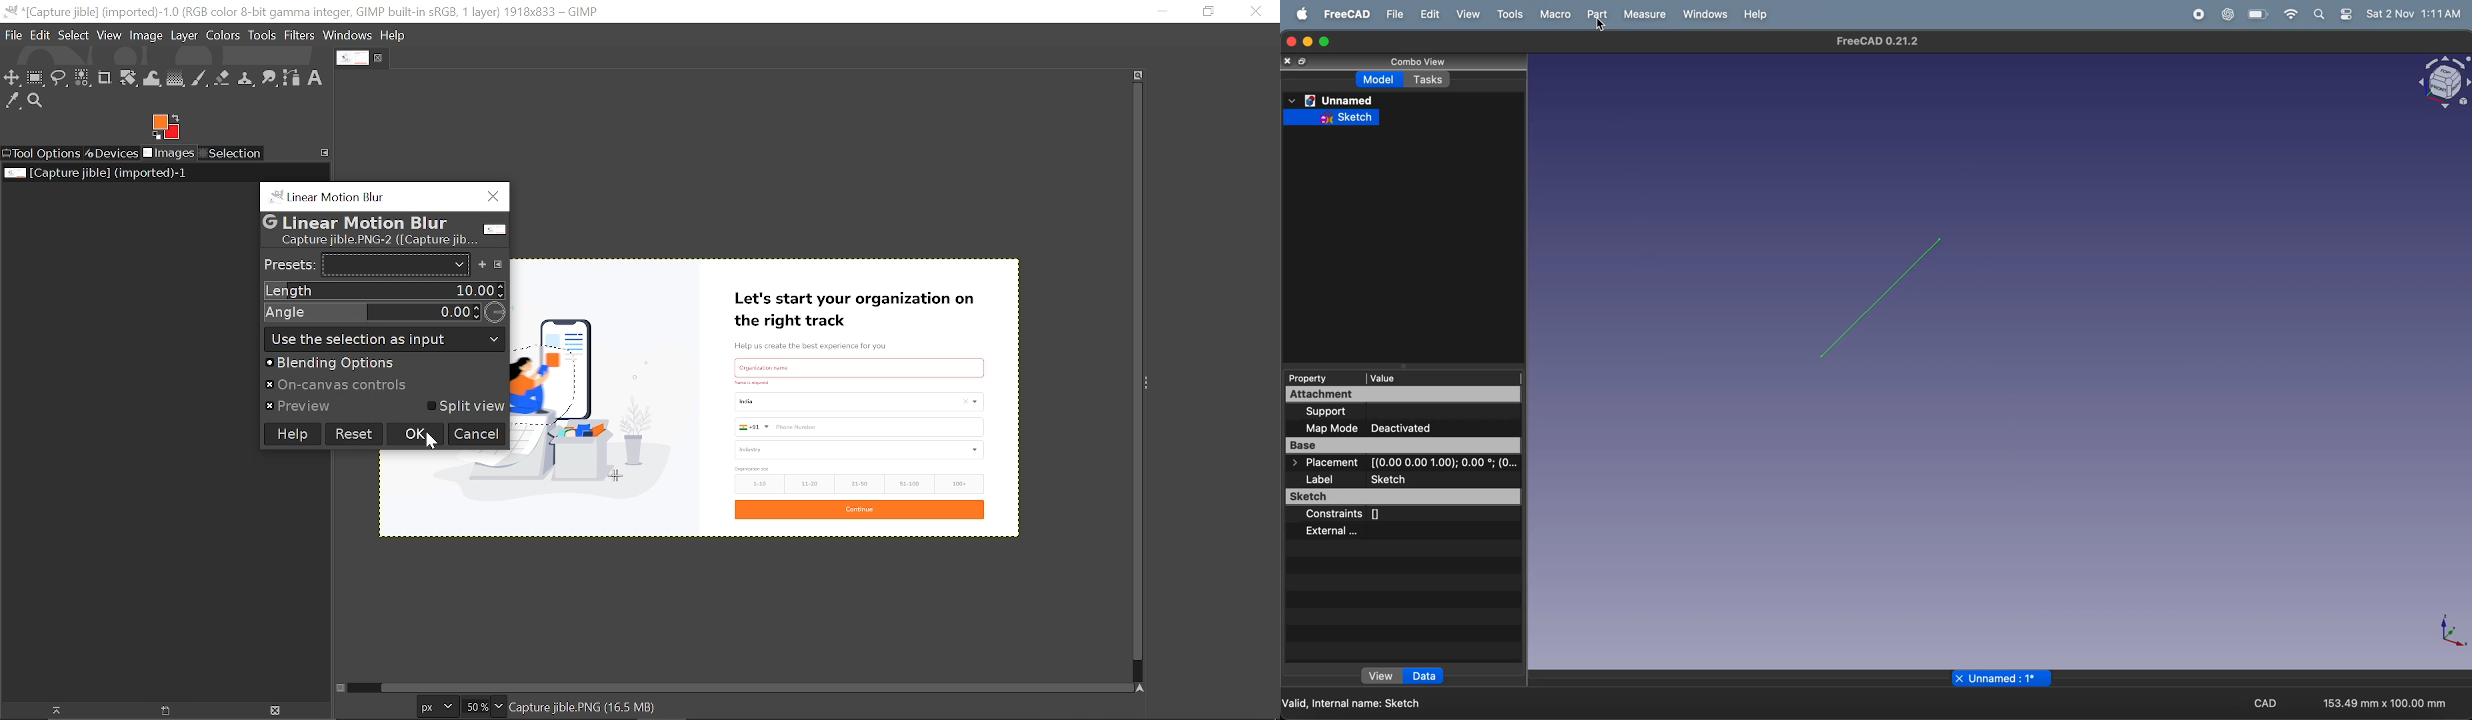  I want to click on Devices, so click(112, 152).